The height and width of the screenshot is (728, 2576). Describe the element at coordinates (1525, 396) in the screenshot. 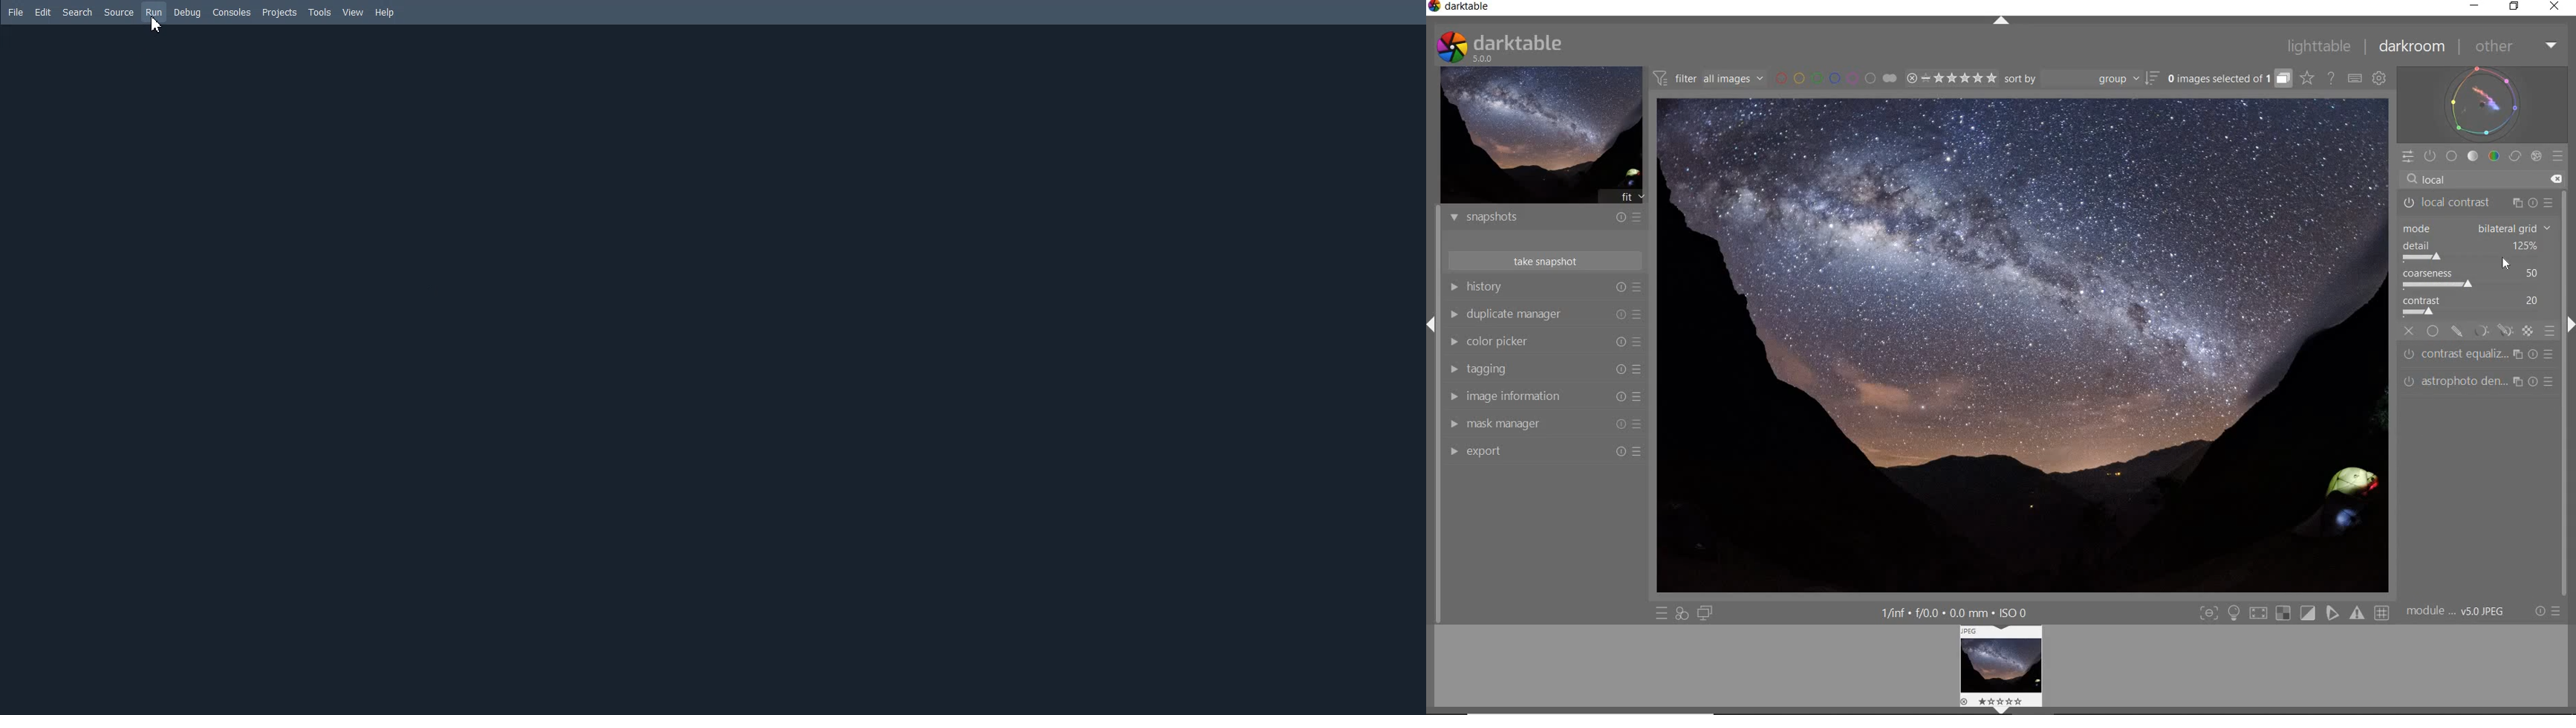

I see `image information` at that location.